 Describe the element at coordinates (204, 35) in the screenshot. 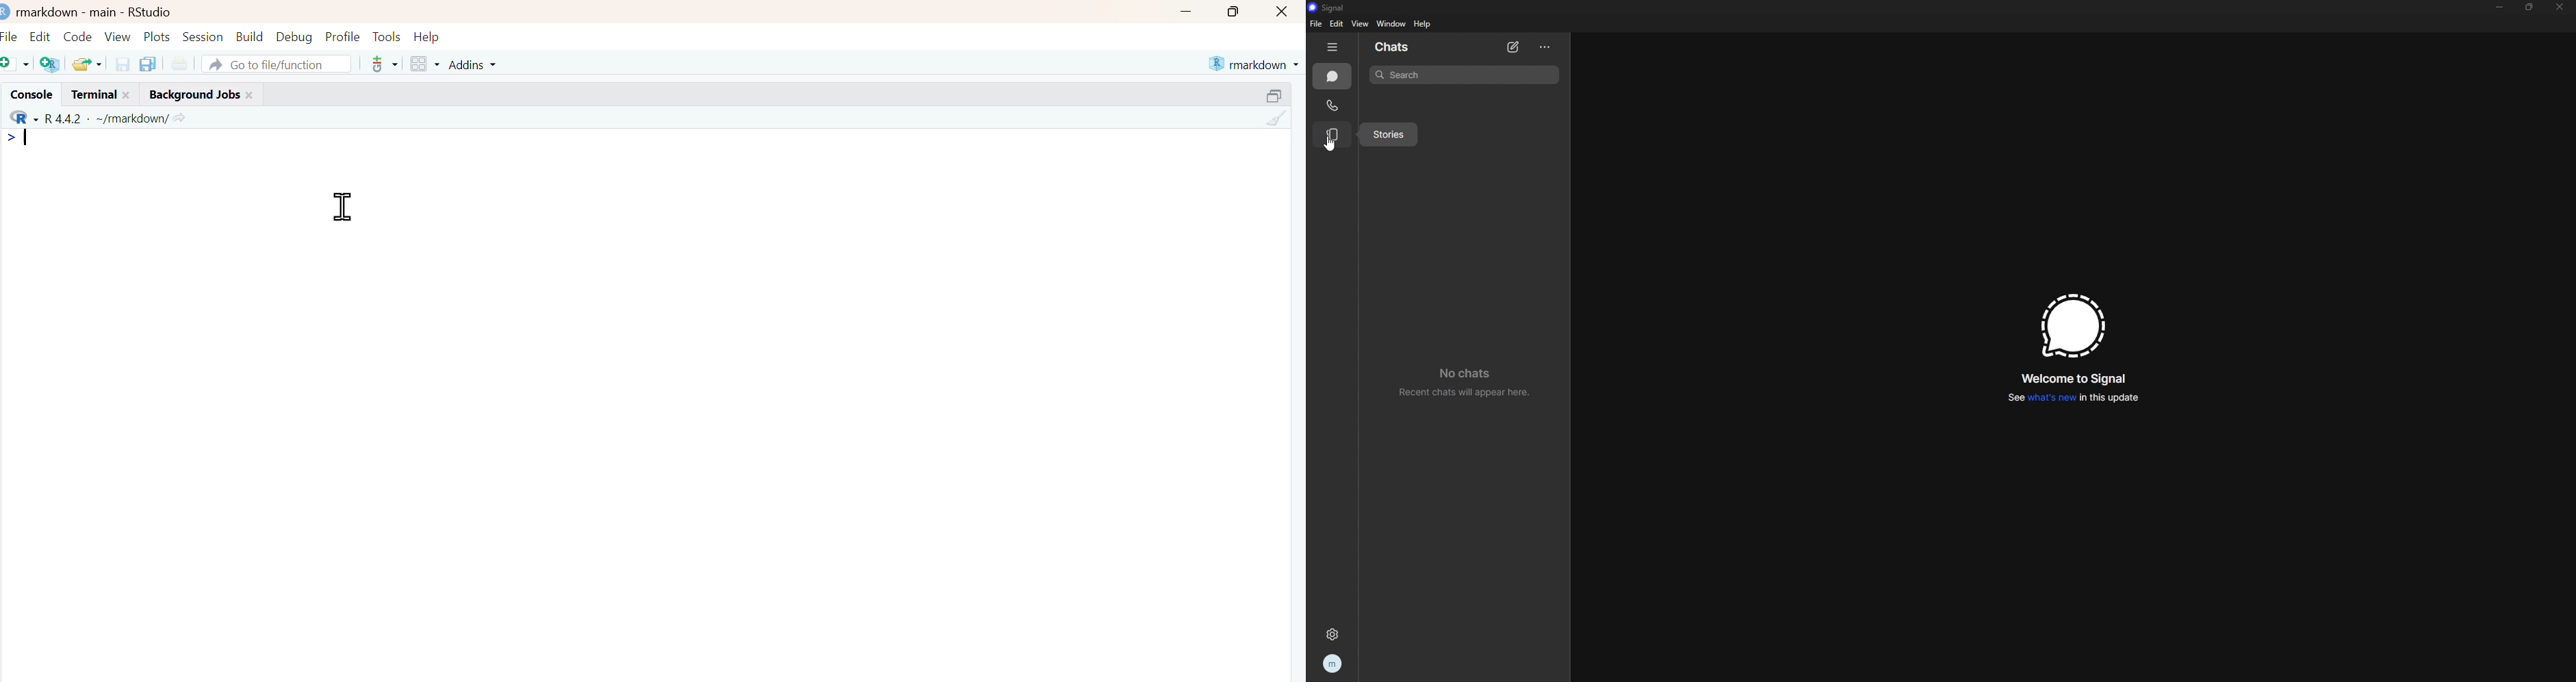

I see `Session` at that location.